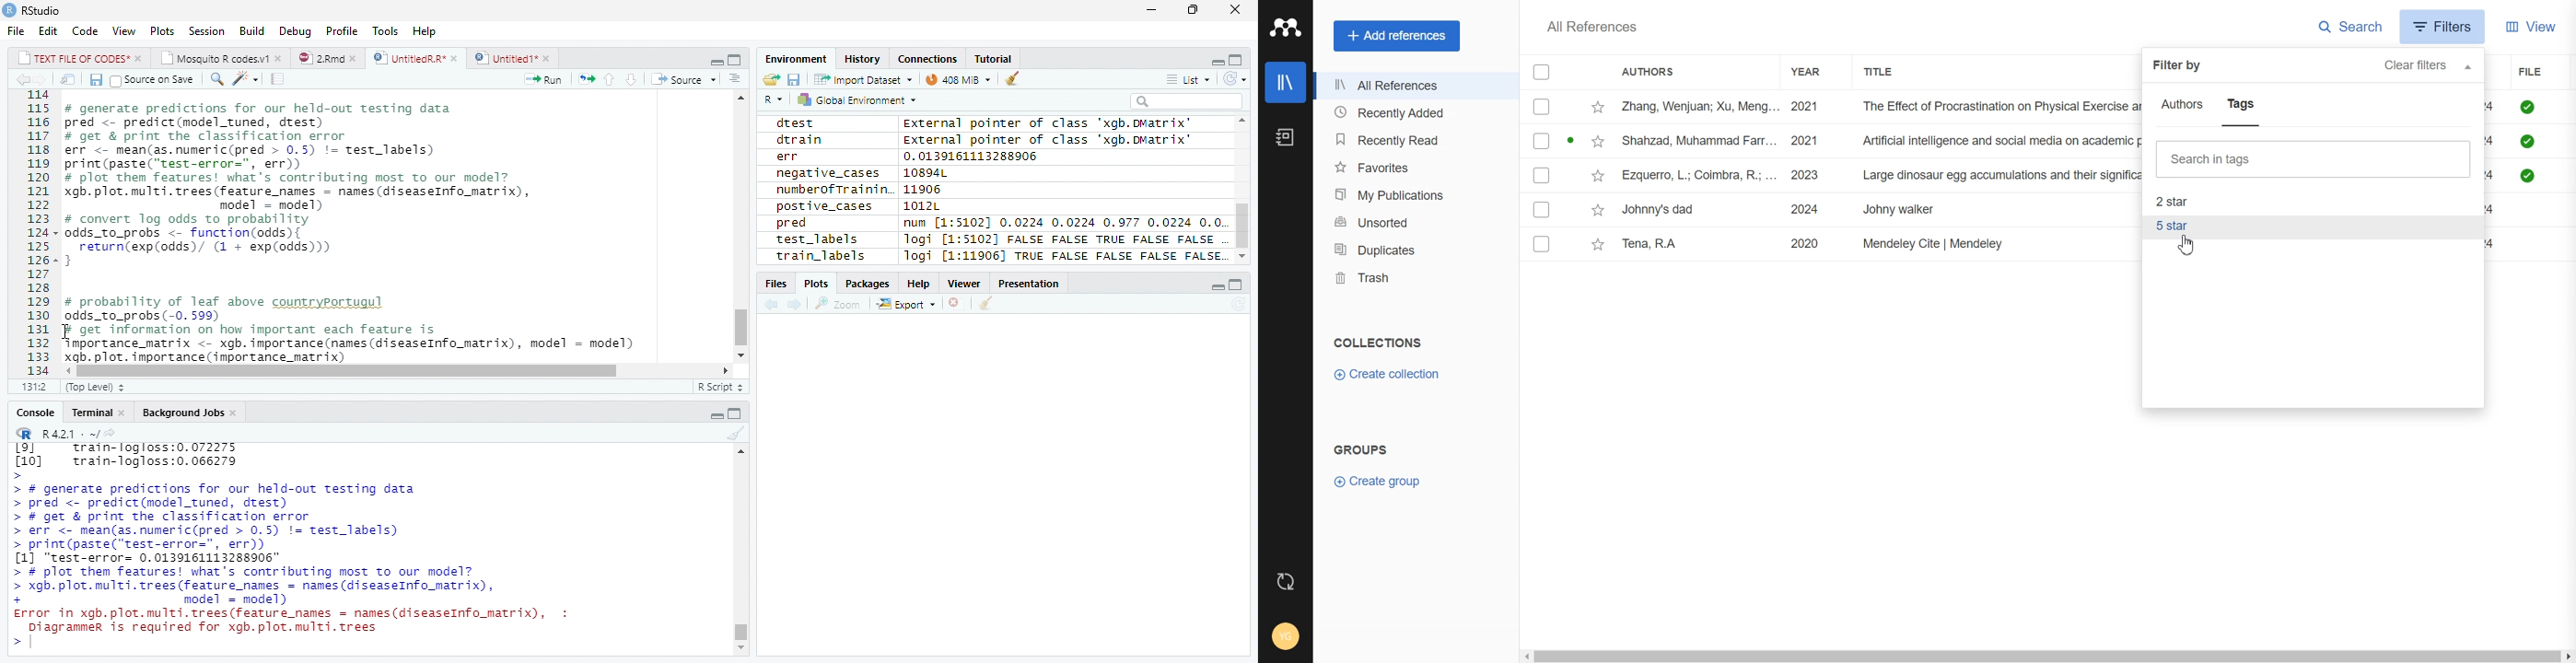 The height and width of the screenshot is (672, 2576). What do you see at coordinates (986, 304) in the screenshot?
I see `Clean` at bounding box center [986, 304].